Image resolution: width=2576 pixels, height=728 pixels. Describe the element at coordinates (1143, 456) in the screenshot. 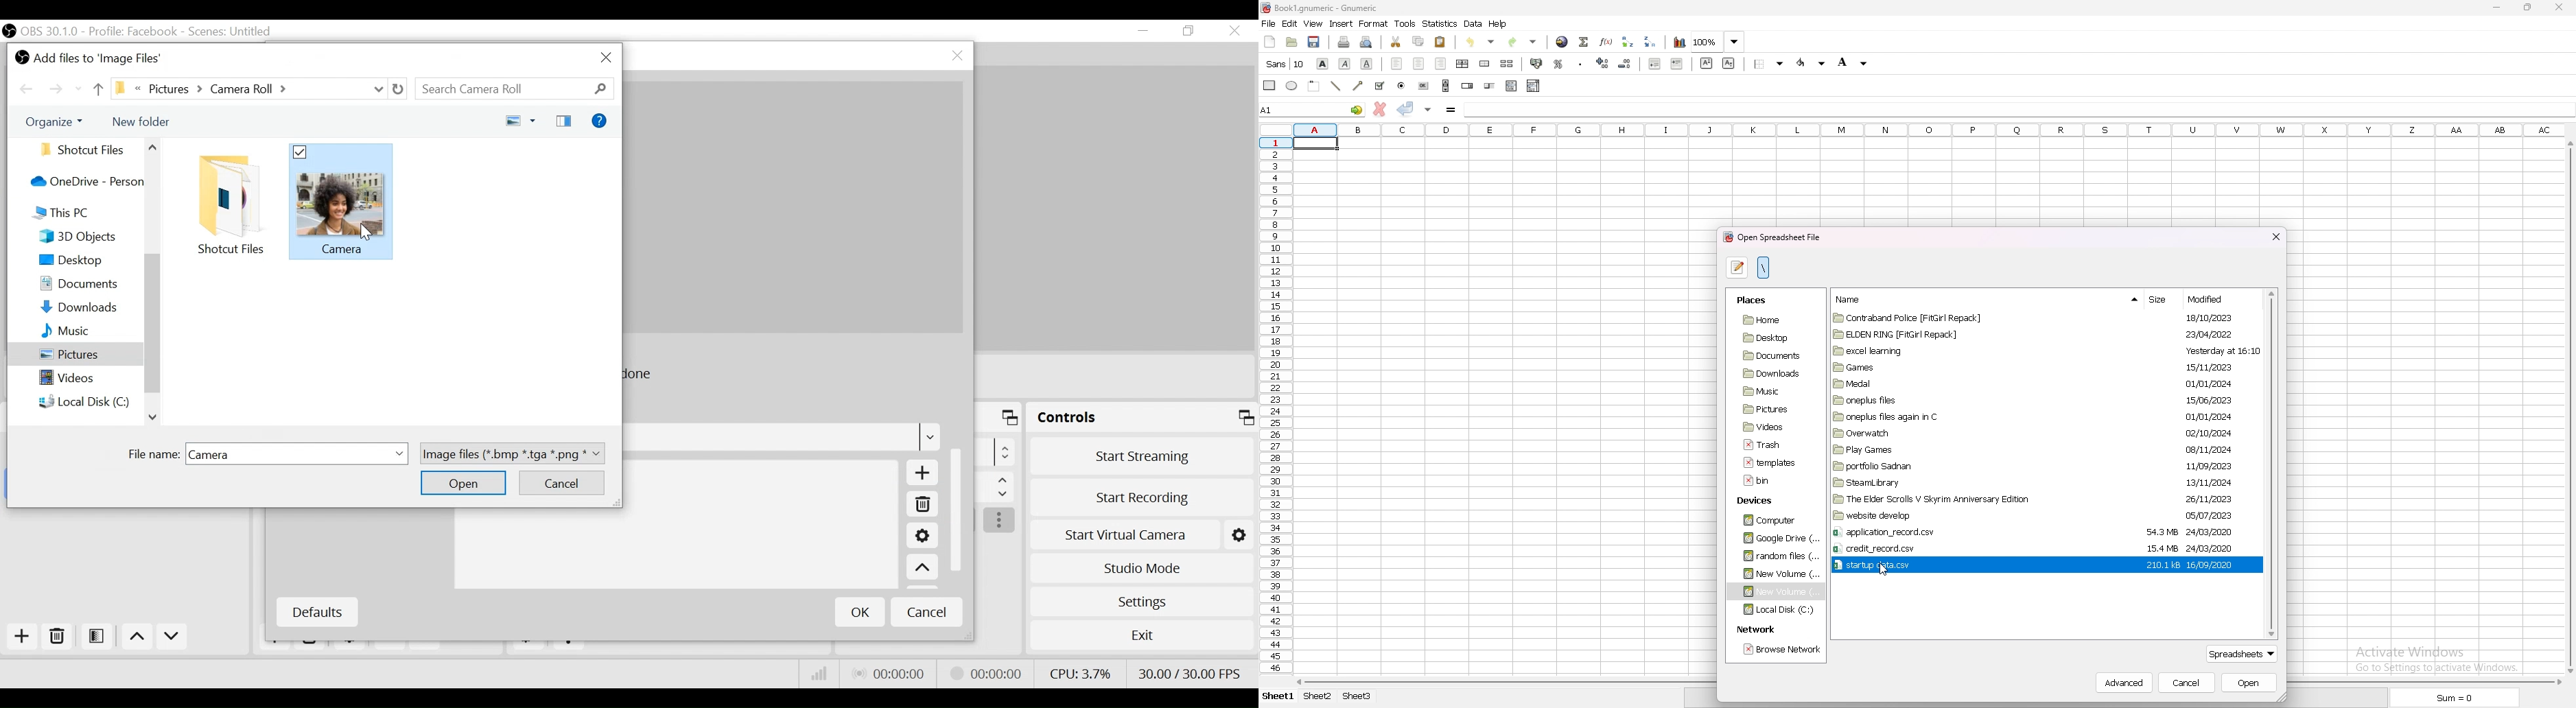

I see `Start Streaming` at that location.